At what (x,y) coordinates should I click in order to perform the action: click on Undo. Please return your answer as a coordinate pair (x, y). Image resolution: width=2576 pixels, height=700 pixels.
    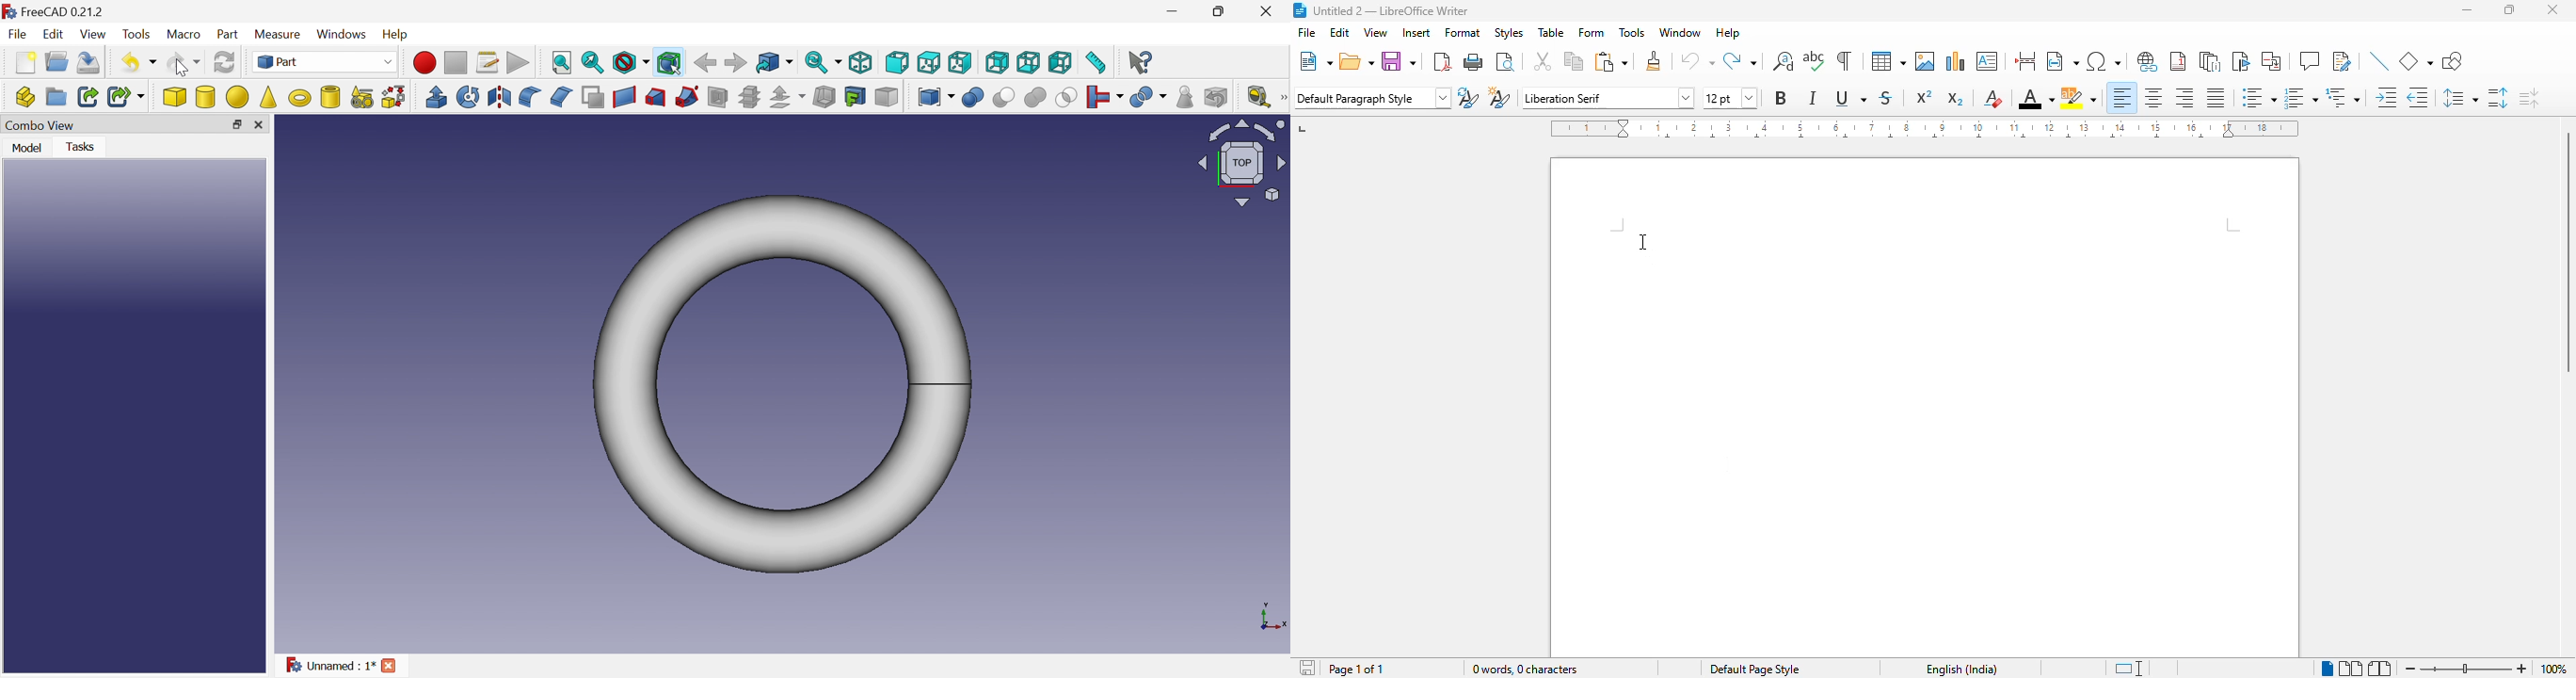
    Looking at the image, I should click on (137, 63).